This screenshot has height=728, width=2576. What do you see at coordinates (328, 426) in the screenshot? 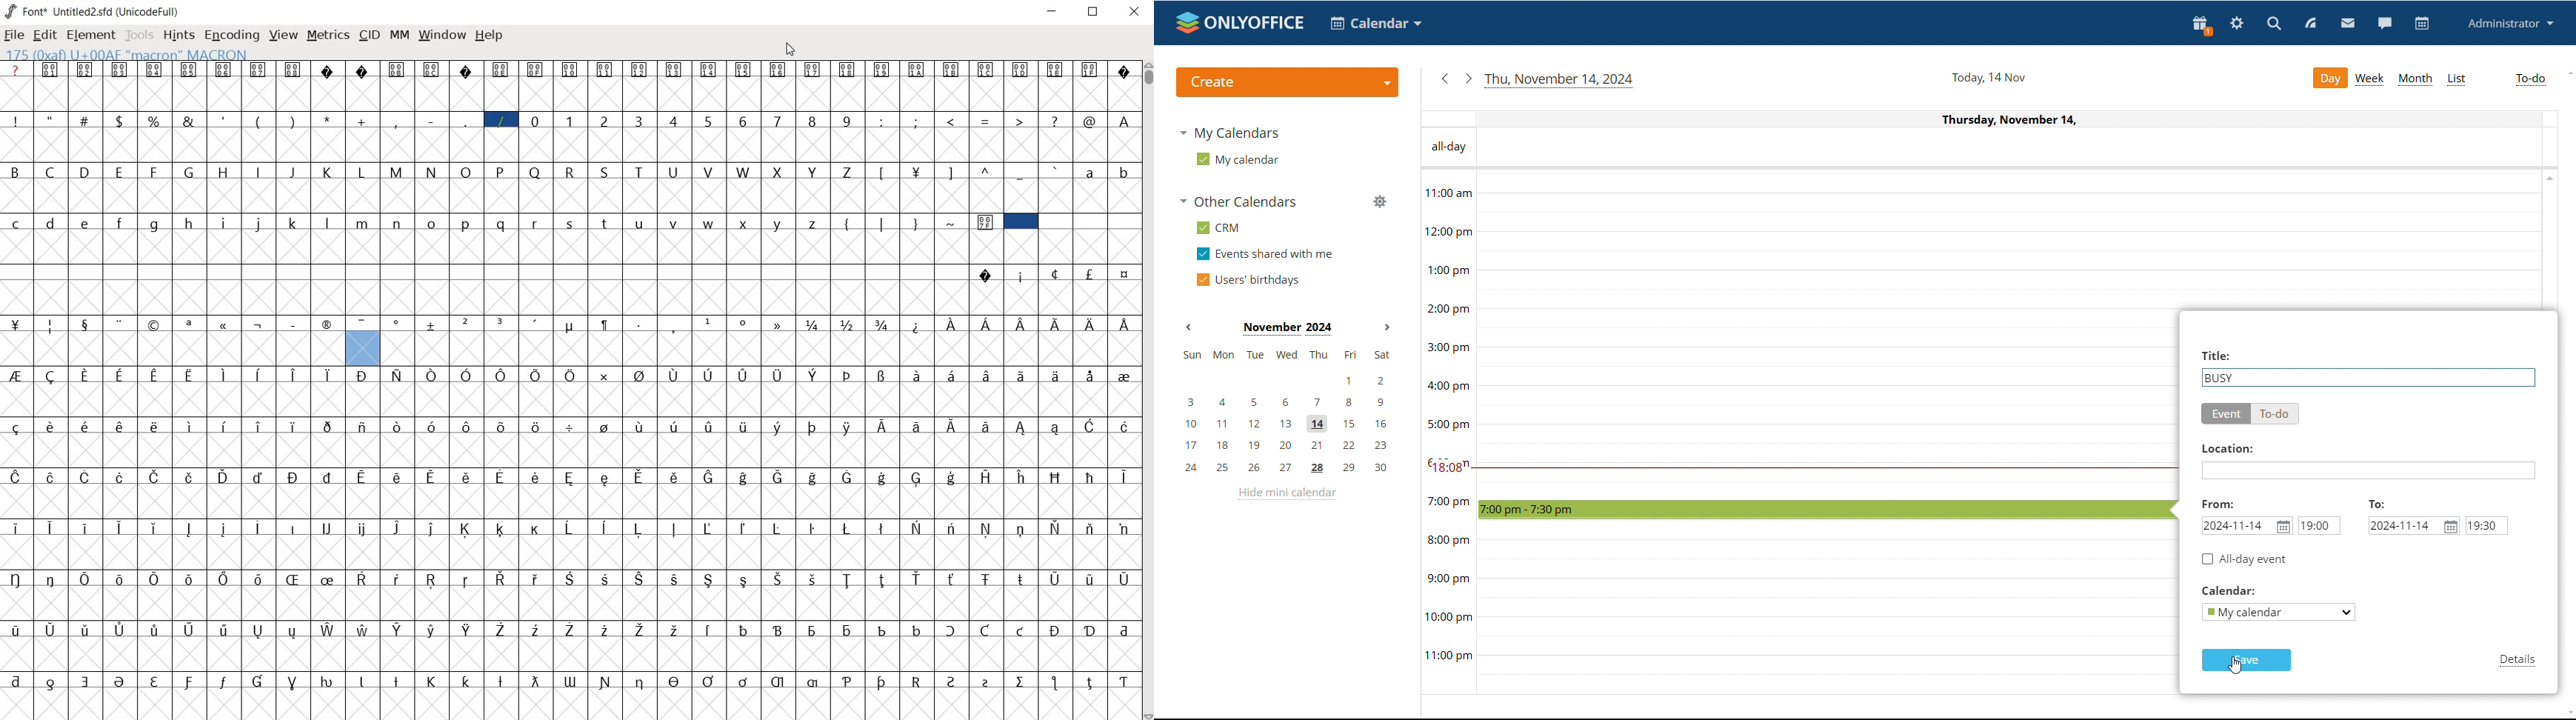
I see `Symbol` at bounding box center [328, 426].